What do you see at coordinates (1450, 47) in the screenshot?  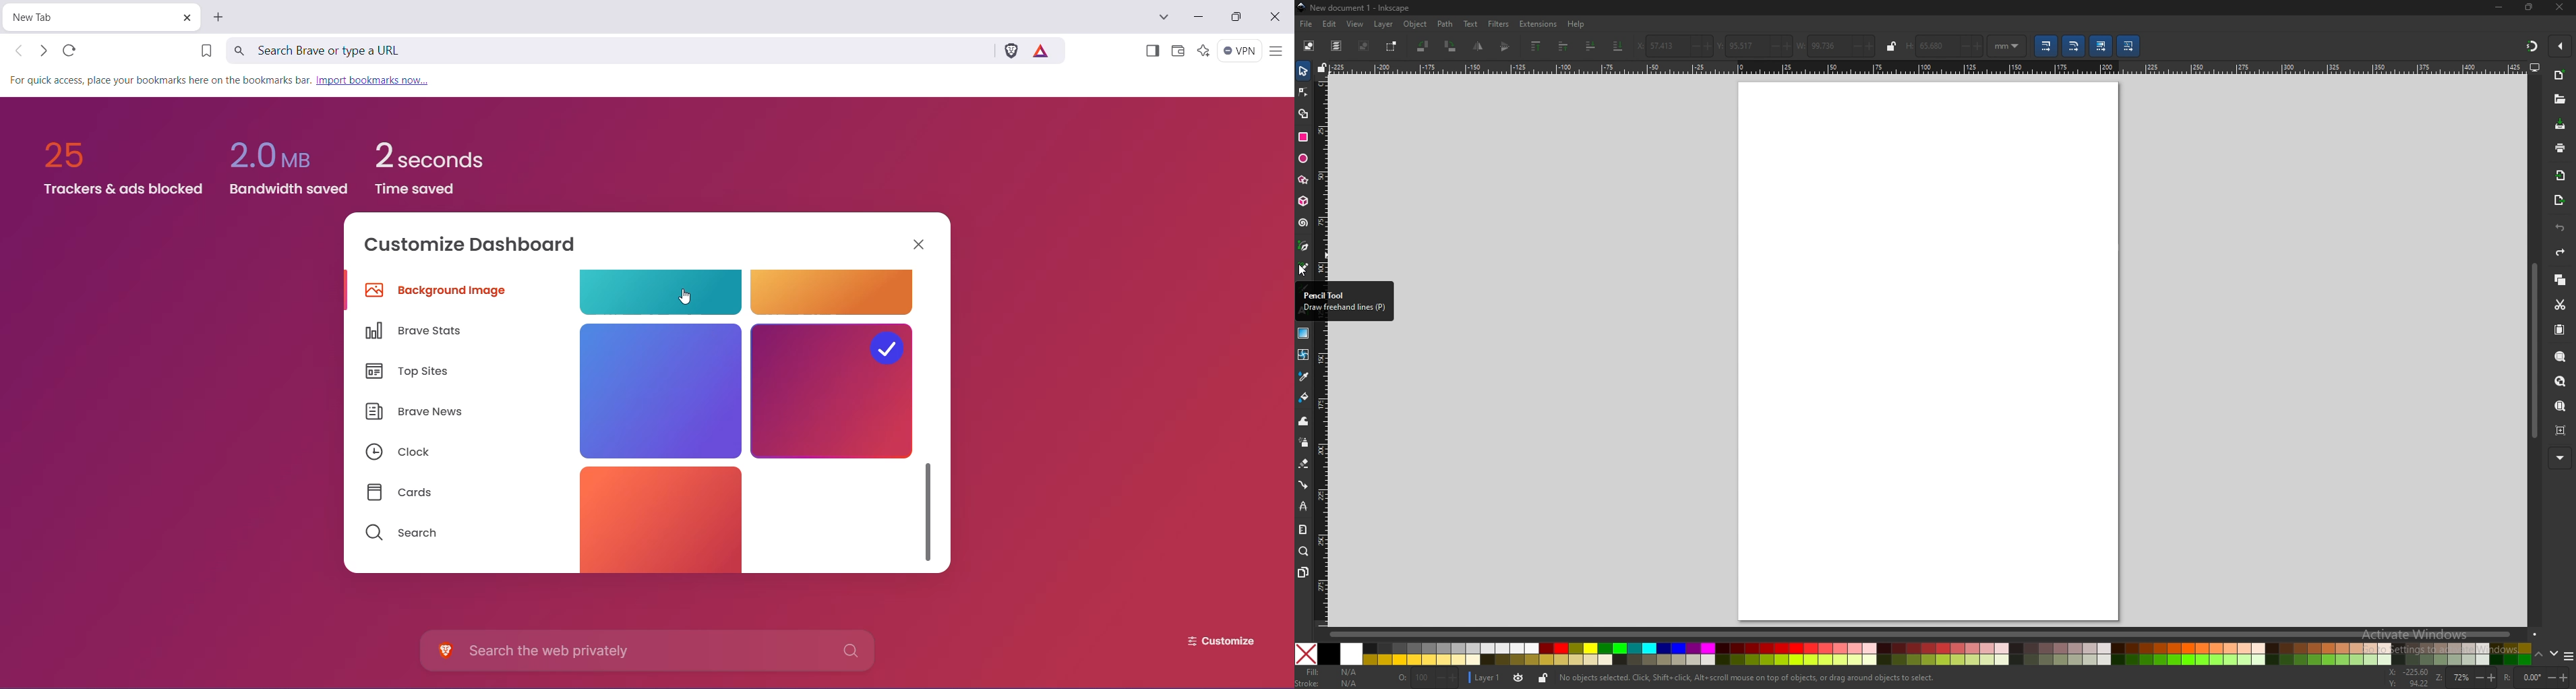 I see `rotate 90 degree cw` at bounding box center [1450, 47].